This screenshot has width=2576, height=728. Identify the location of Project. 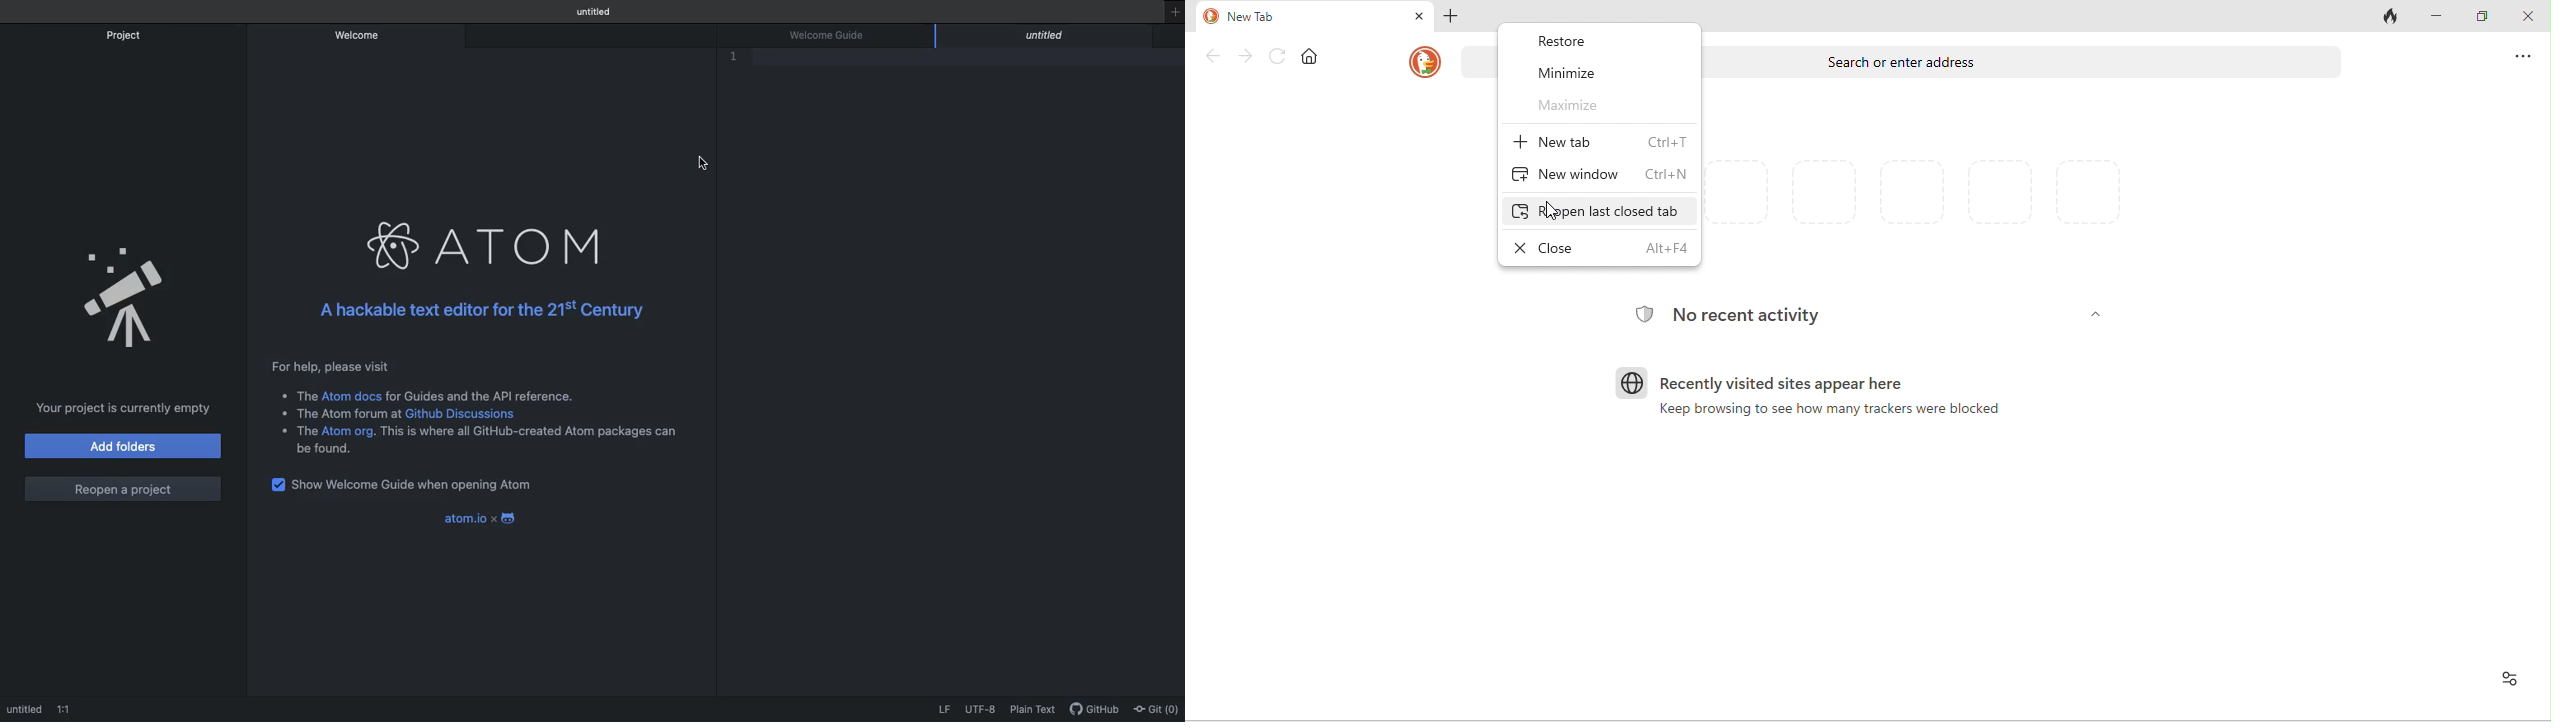
(124, 298).